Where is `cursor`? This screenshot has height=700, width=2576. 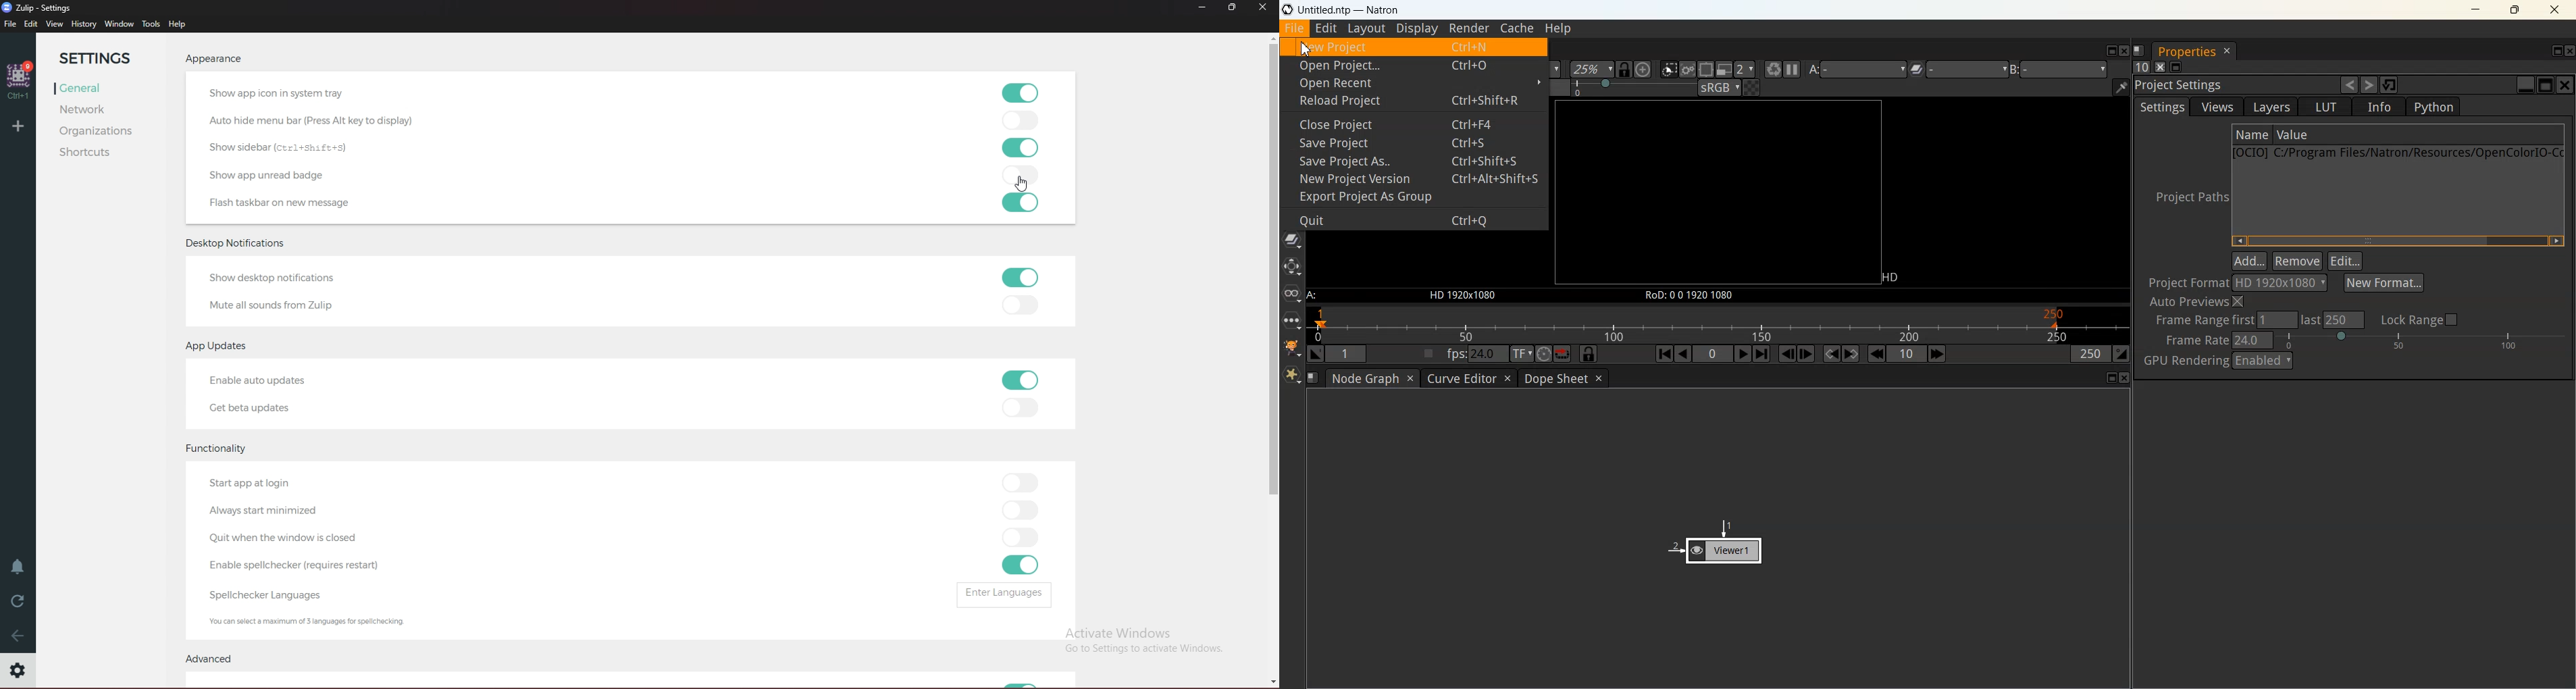 cursor is located at coordinates (1023, 186).